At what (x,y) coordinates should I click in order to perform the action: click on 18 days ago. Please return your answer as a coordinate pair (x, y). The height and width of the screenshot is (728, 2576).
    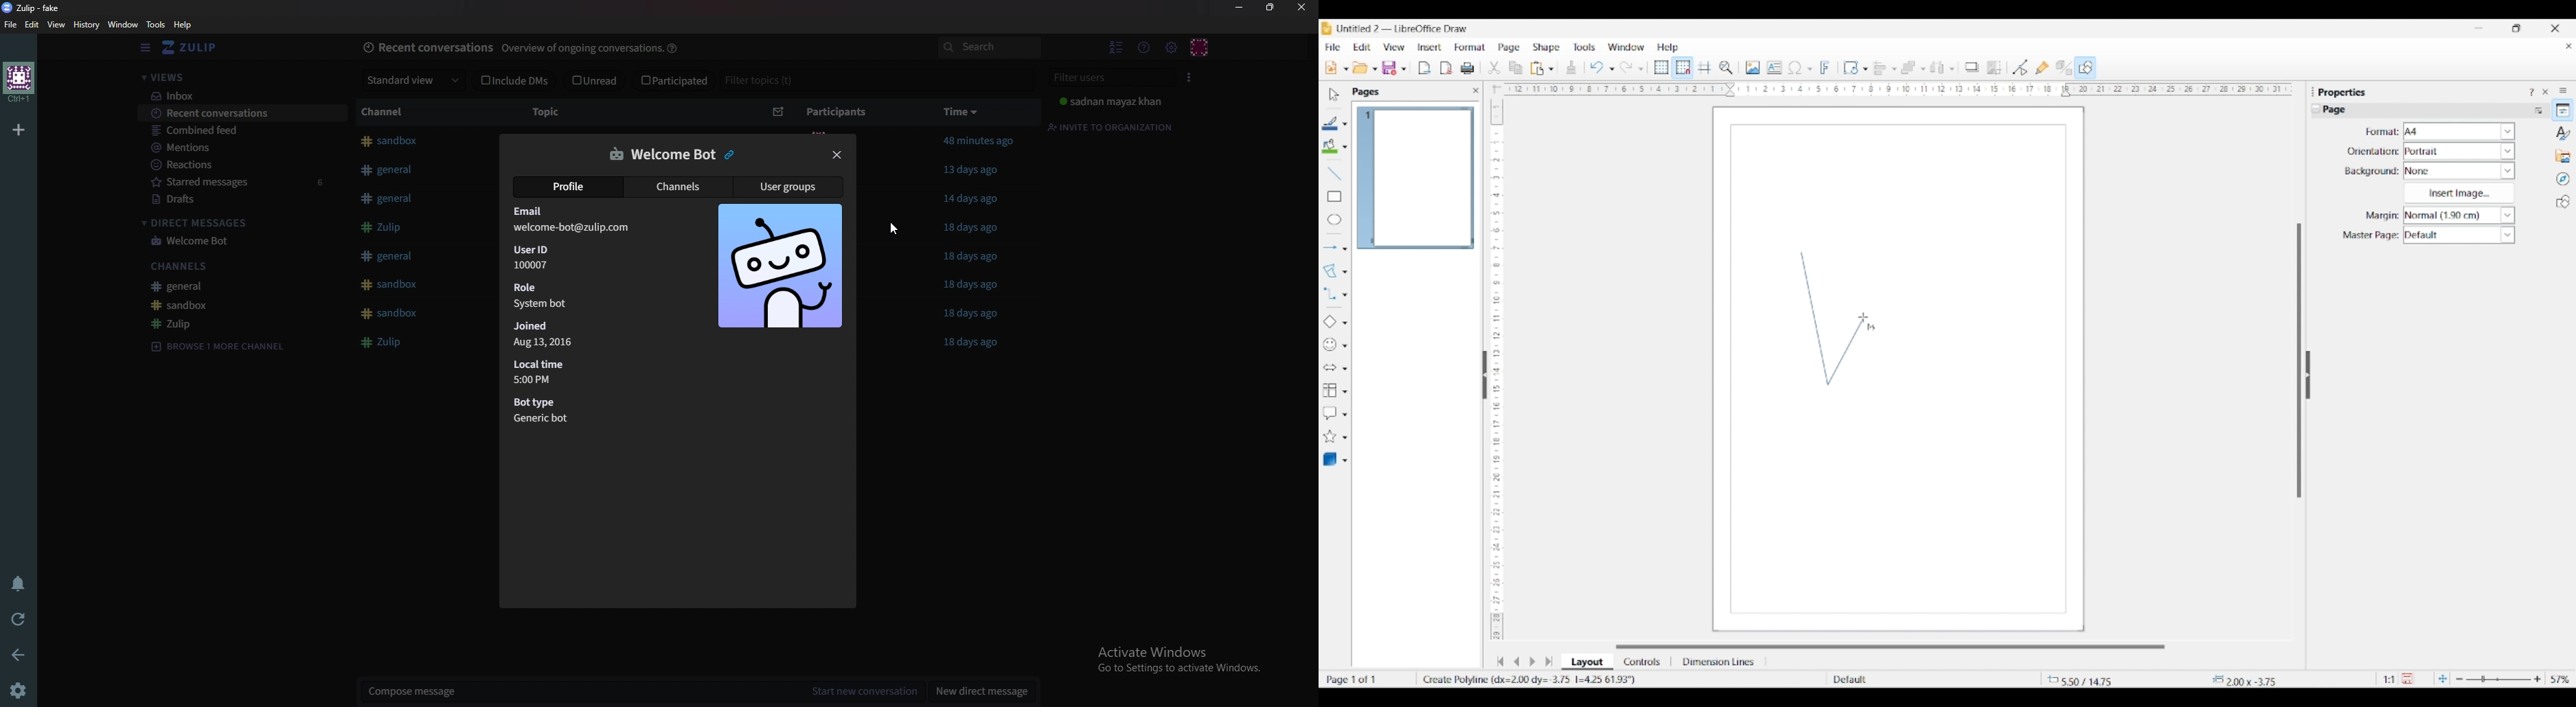
    Looking at the image, I should click on (971, 314).